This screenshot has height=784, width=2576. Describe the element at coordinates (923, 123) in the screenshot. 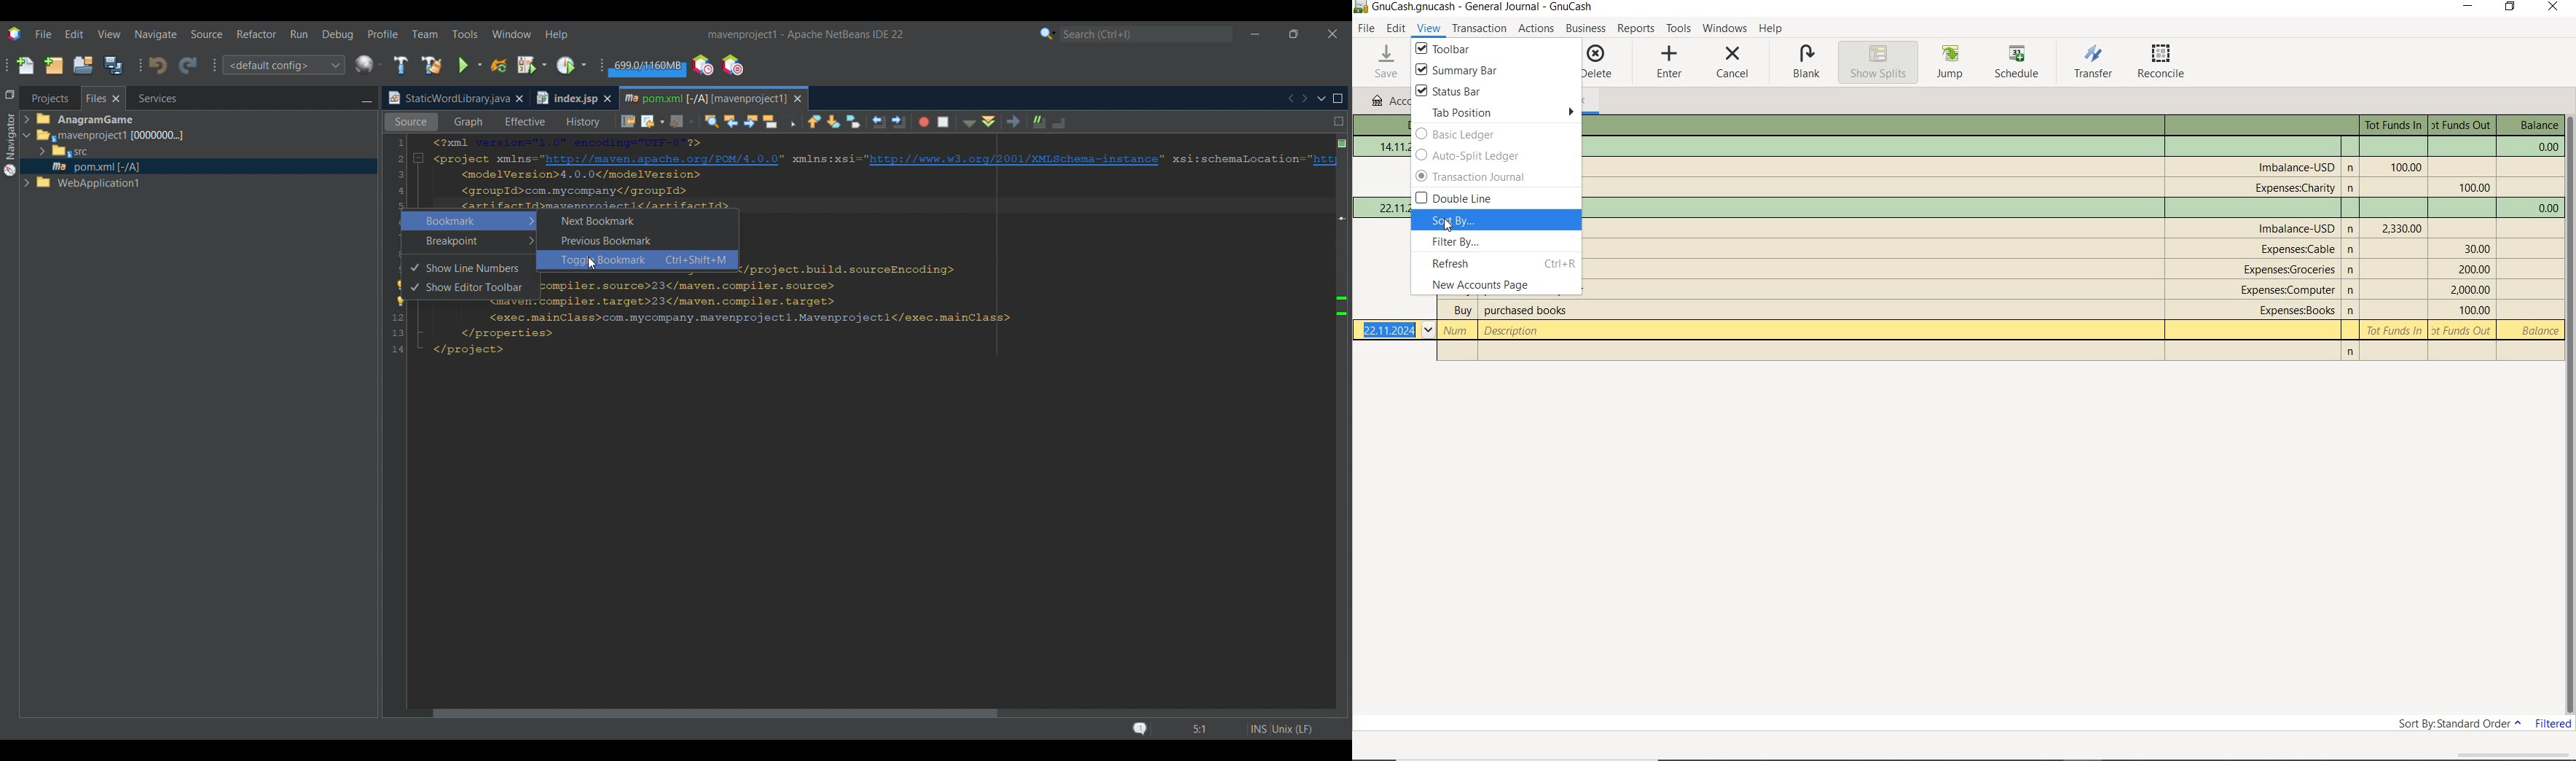

I see `Start macro recording` at that location.